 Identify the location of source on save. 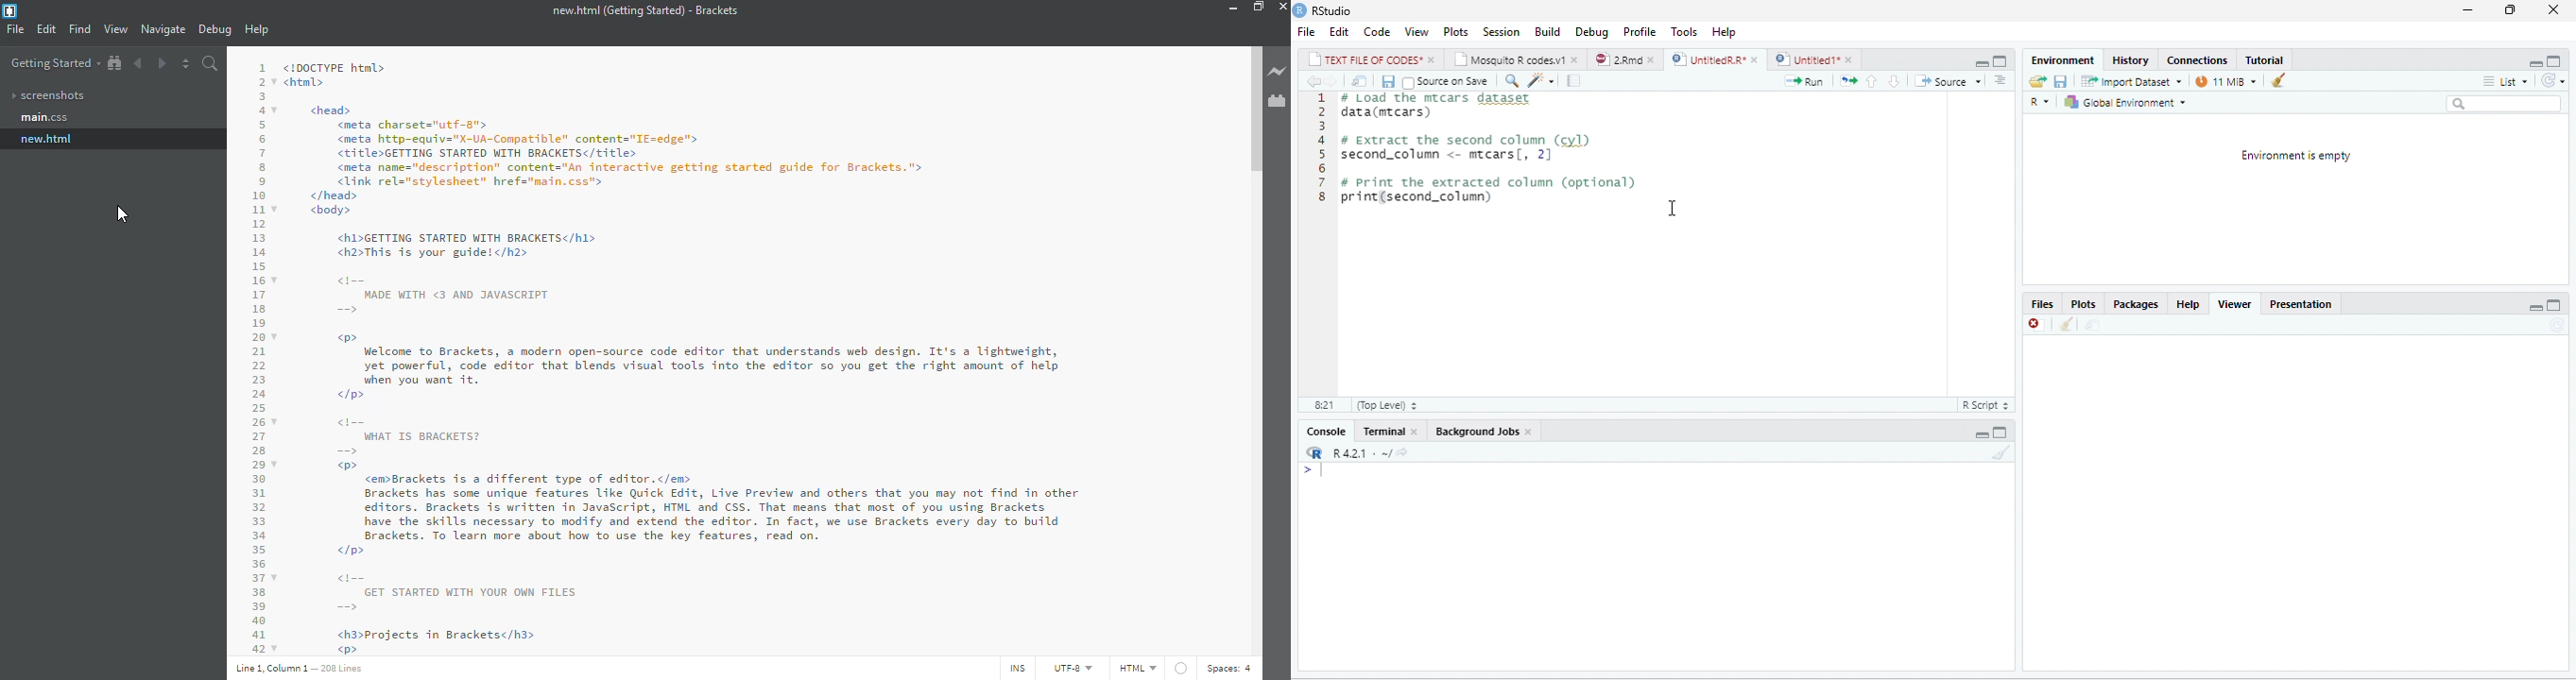
(1452, 81).